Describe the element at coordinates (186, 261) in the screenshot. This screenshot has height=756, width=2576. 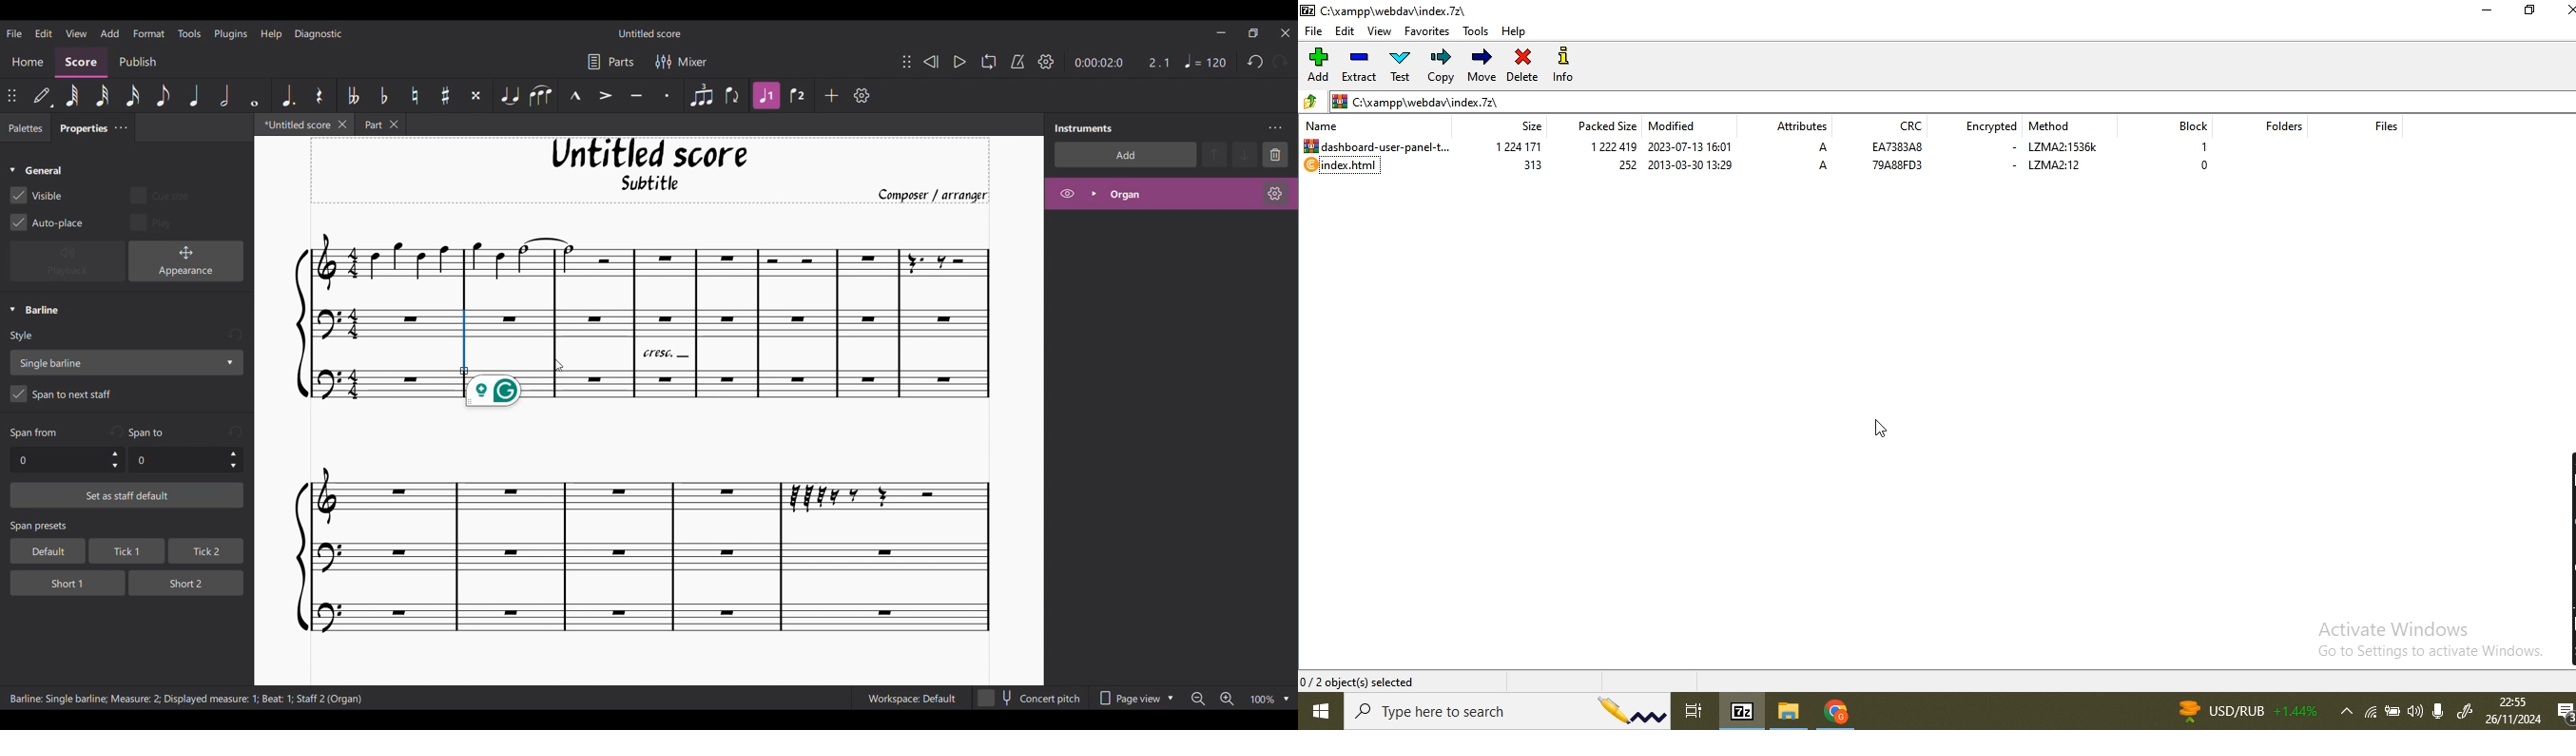
I see `Appearance` at that location.